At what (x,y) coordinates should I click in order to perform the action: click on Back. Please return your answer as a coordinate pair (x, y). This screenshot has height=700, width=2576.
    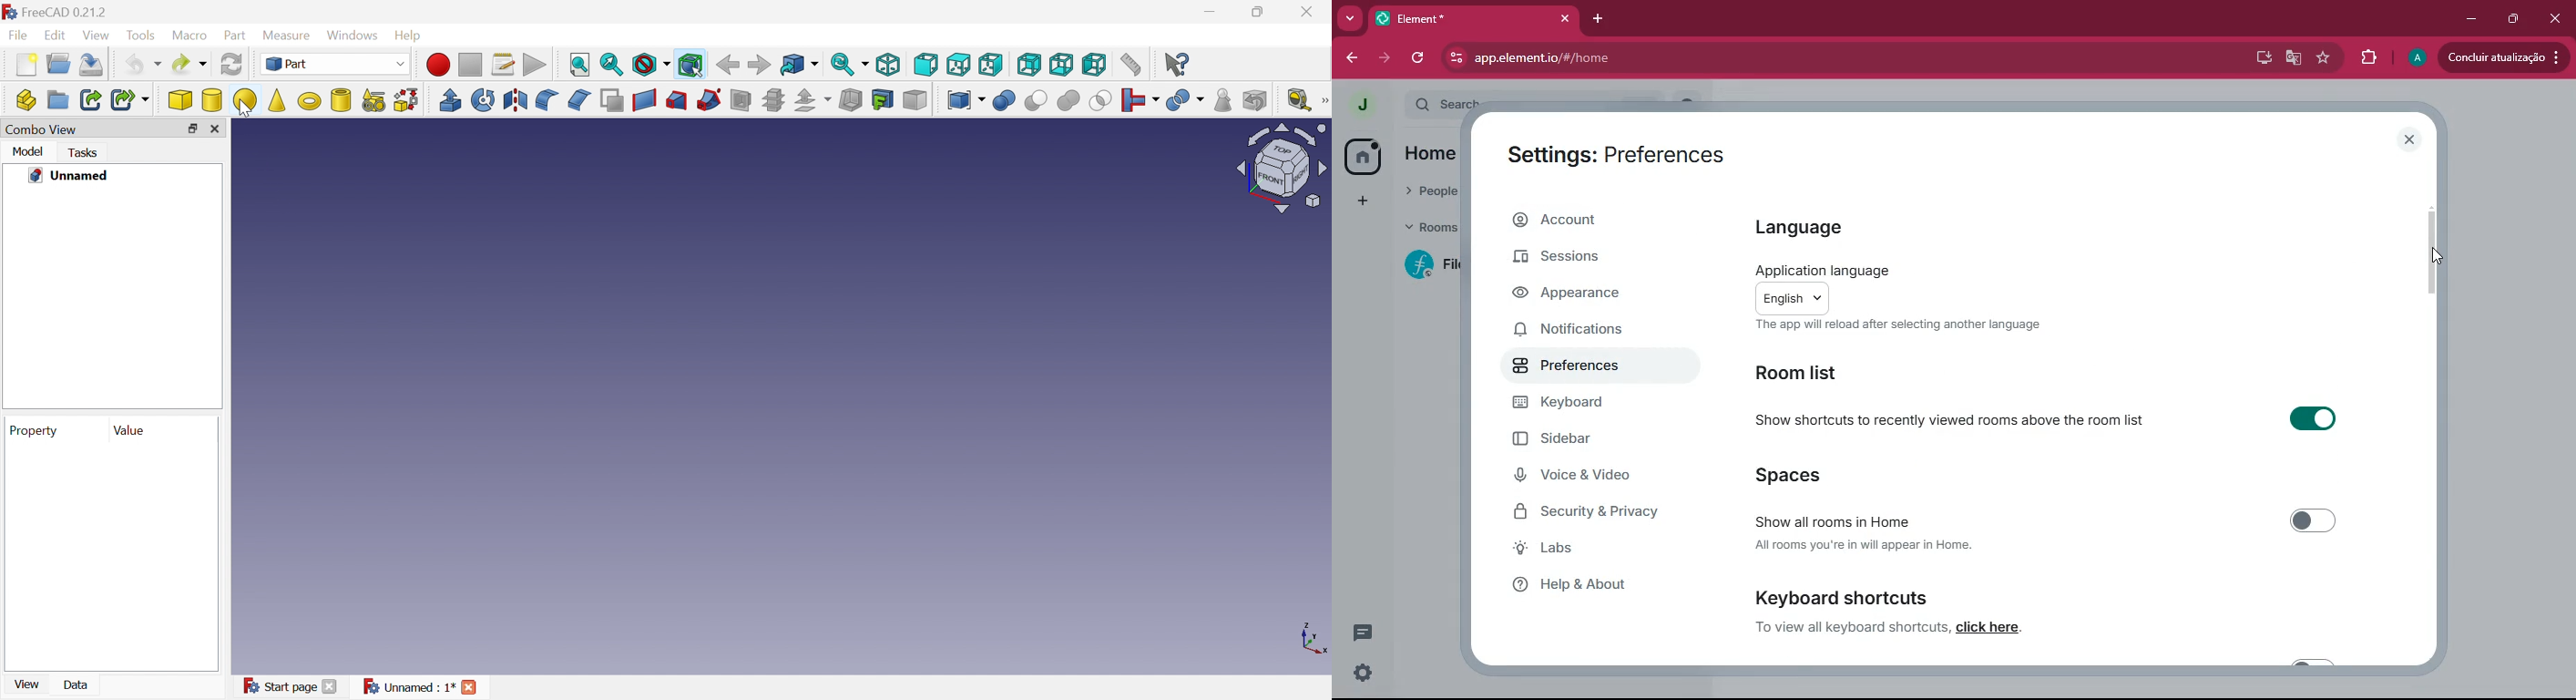
    Looking at the image, I should click on (728, 66).